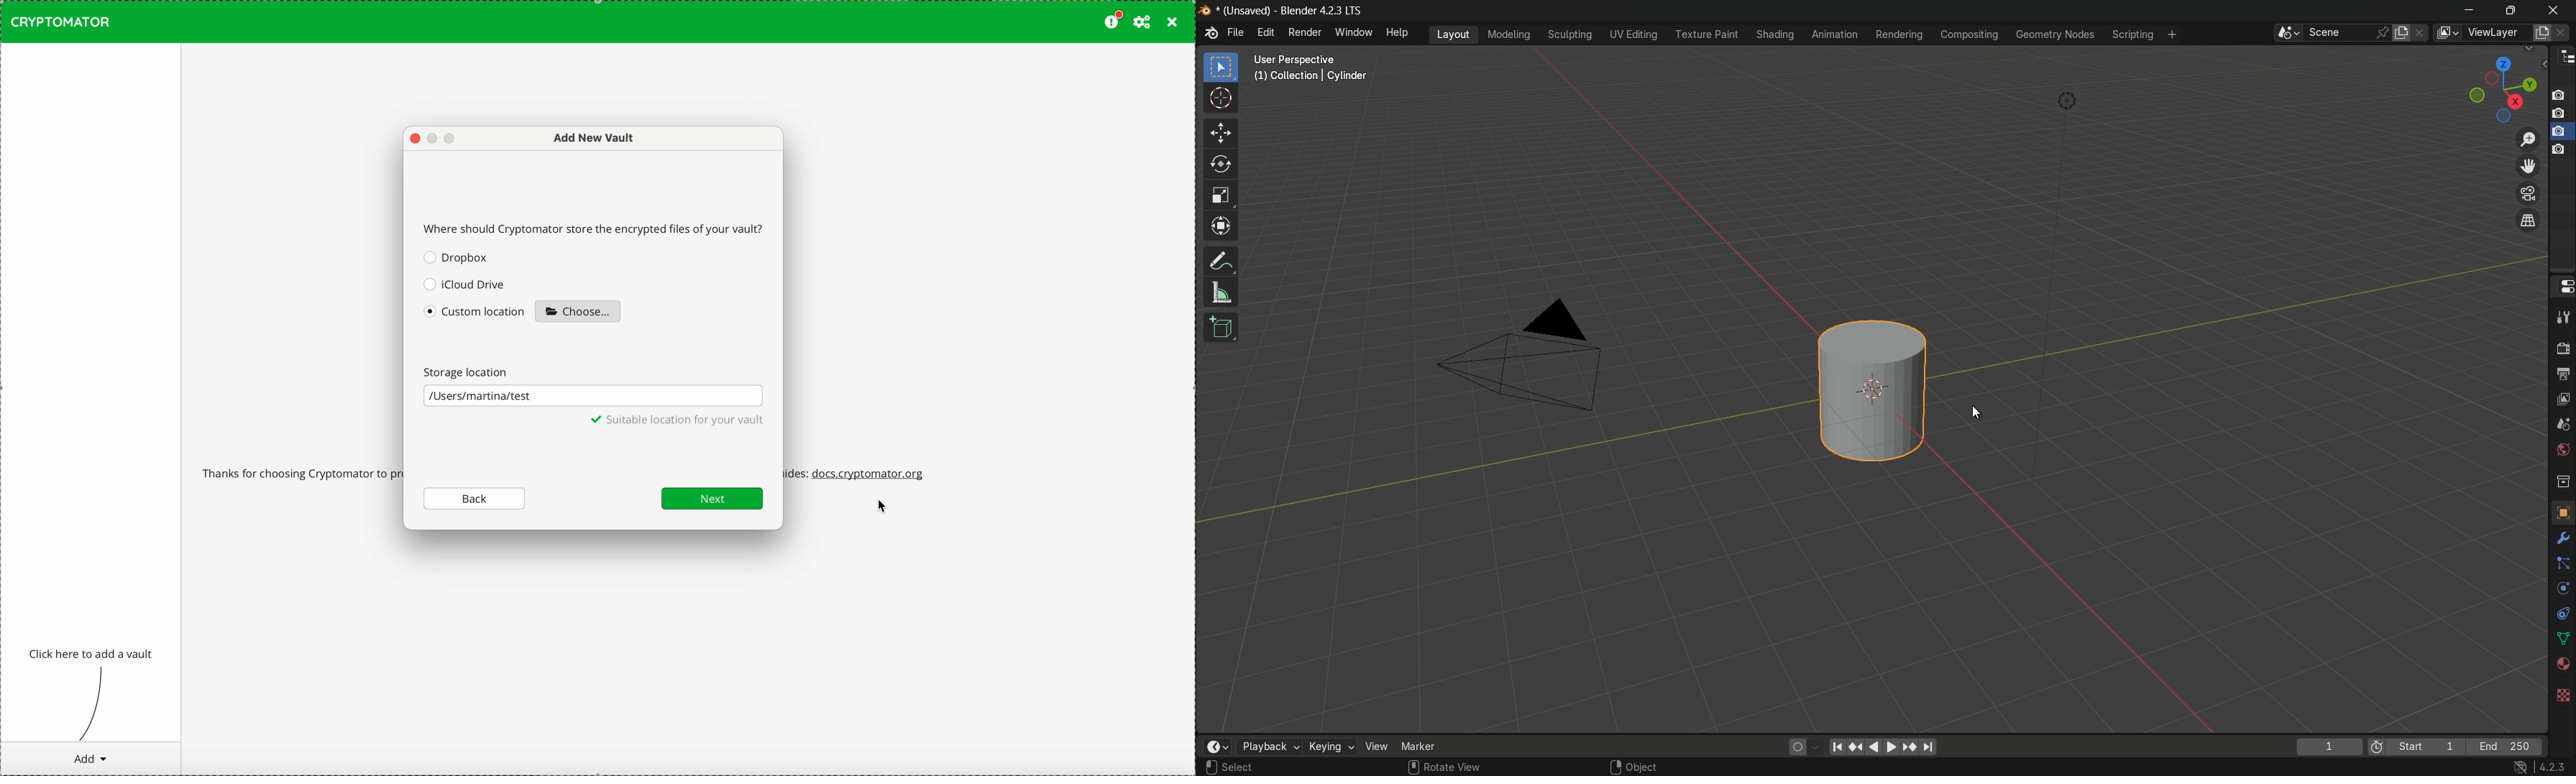 The width and height of the screenshot is (2576, 784). What do you see at coordinates (1930, 747) in the screenshot?
I see `jump to endpoint` at bounding box center [1930, 747].